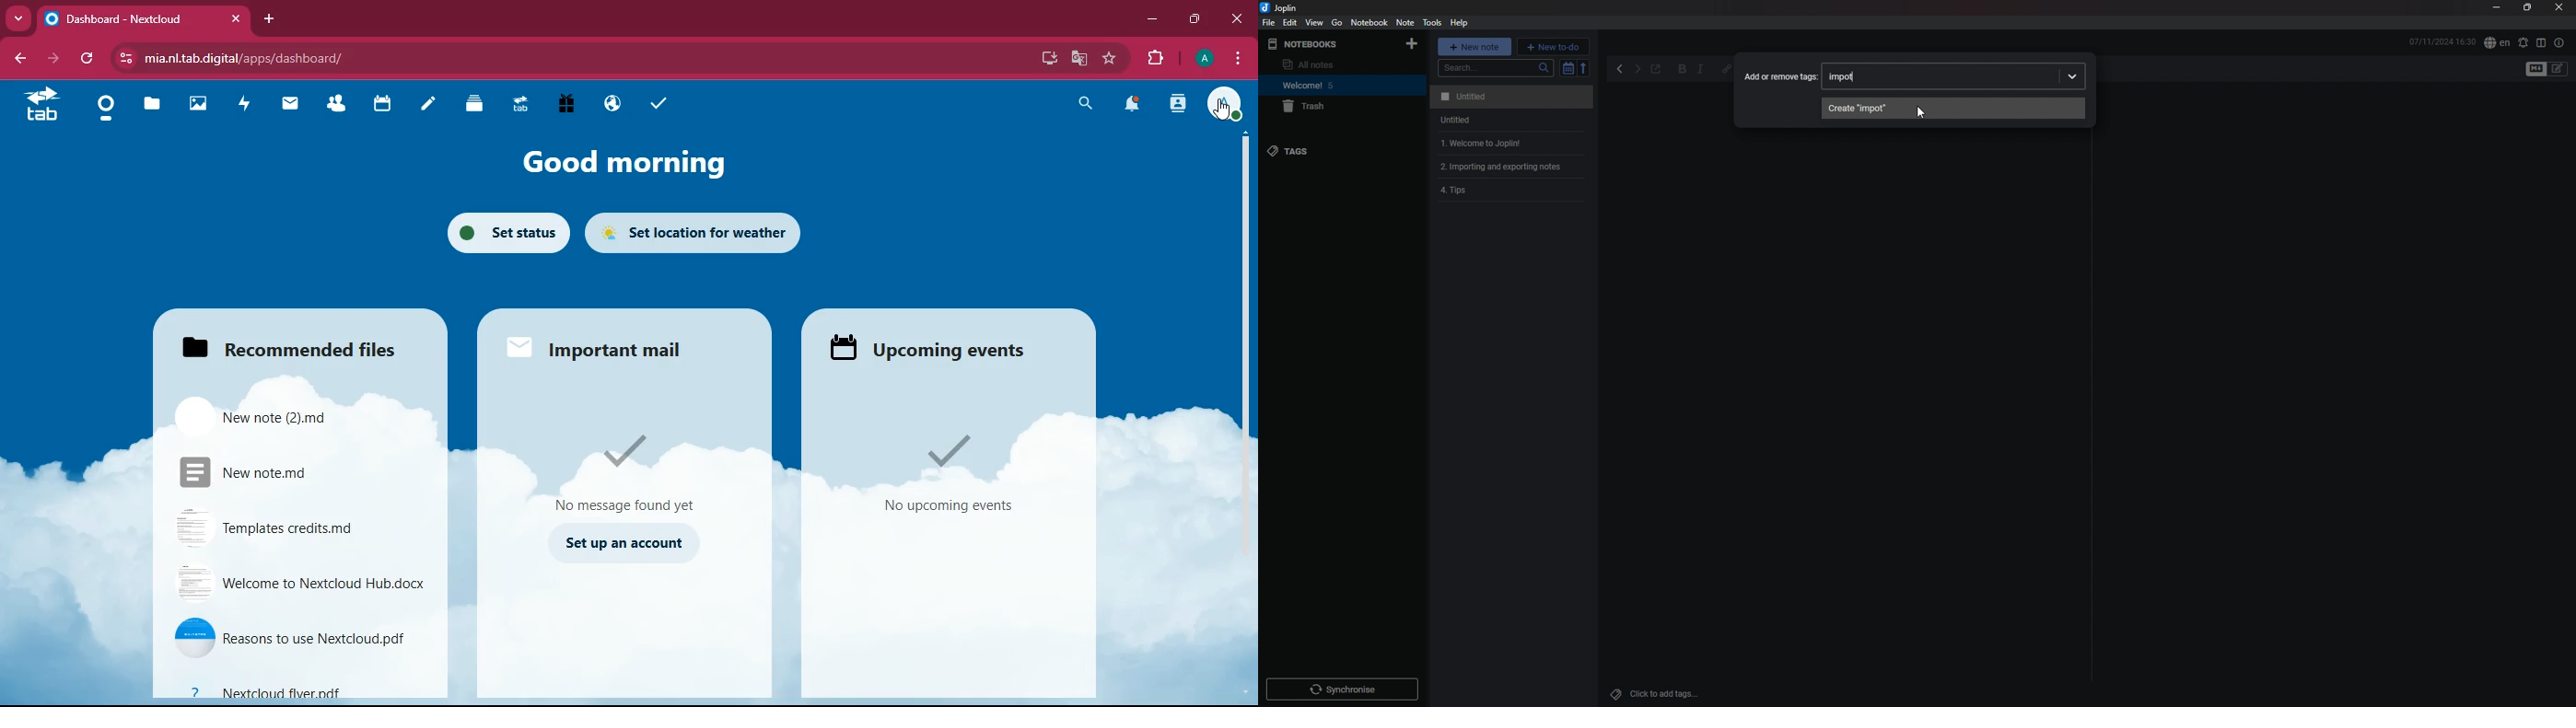  I want to click on note, so click(1405, 22).